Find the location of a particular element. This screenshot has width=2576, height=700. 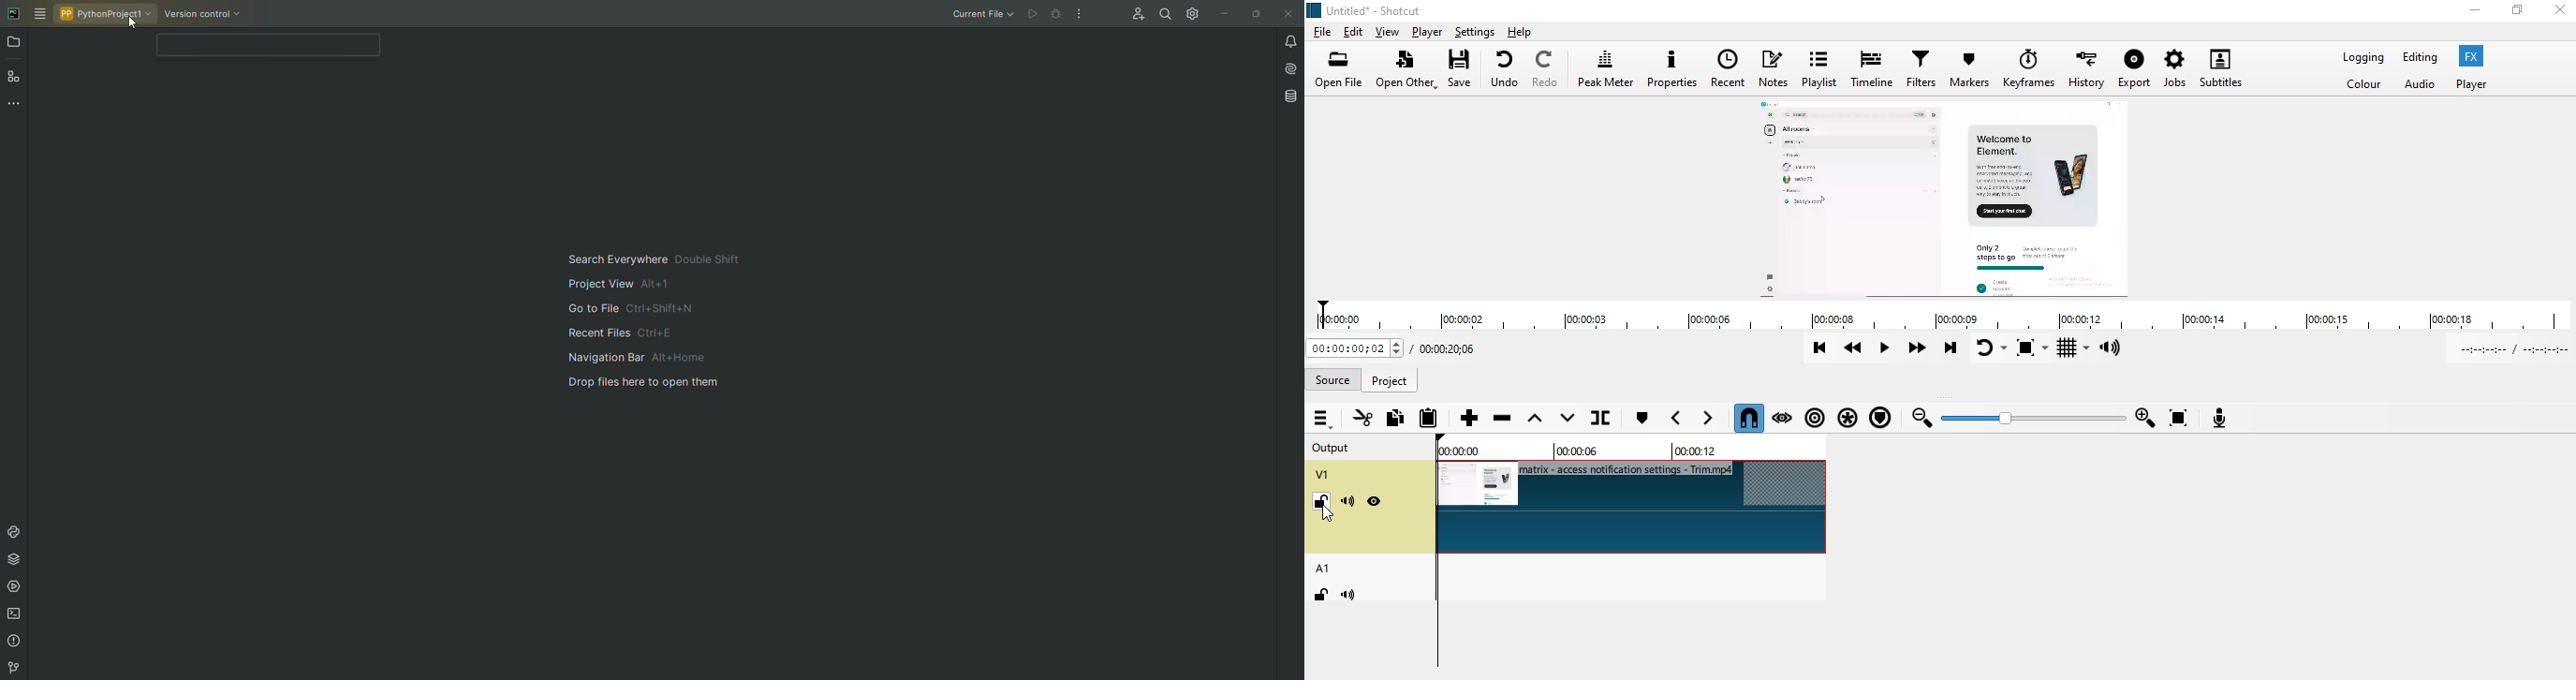

dial controller is located at coordinates (2037, 420).